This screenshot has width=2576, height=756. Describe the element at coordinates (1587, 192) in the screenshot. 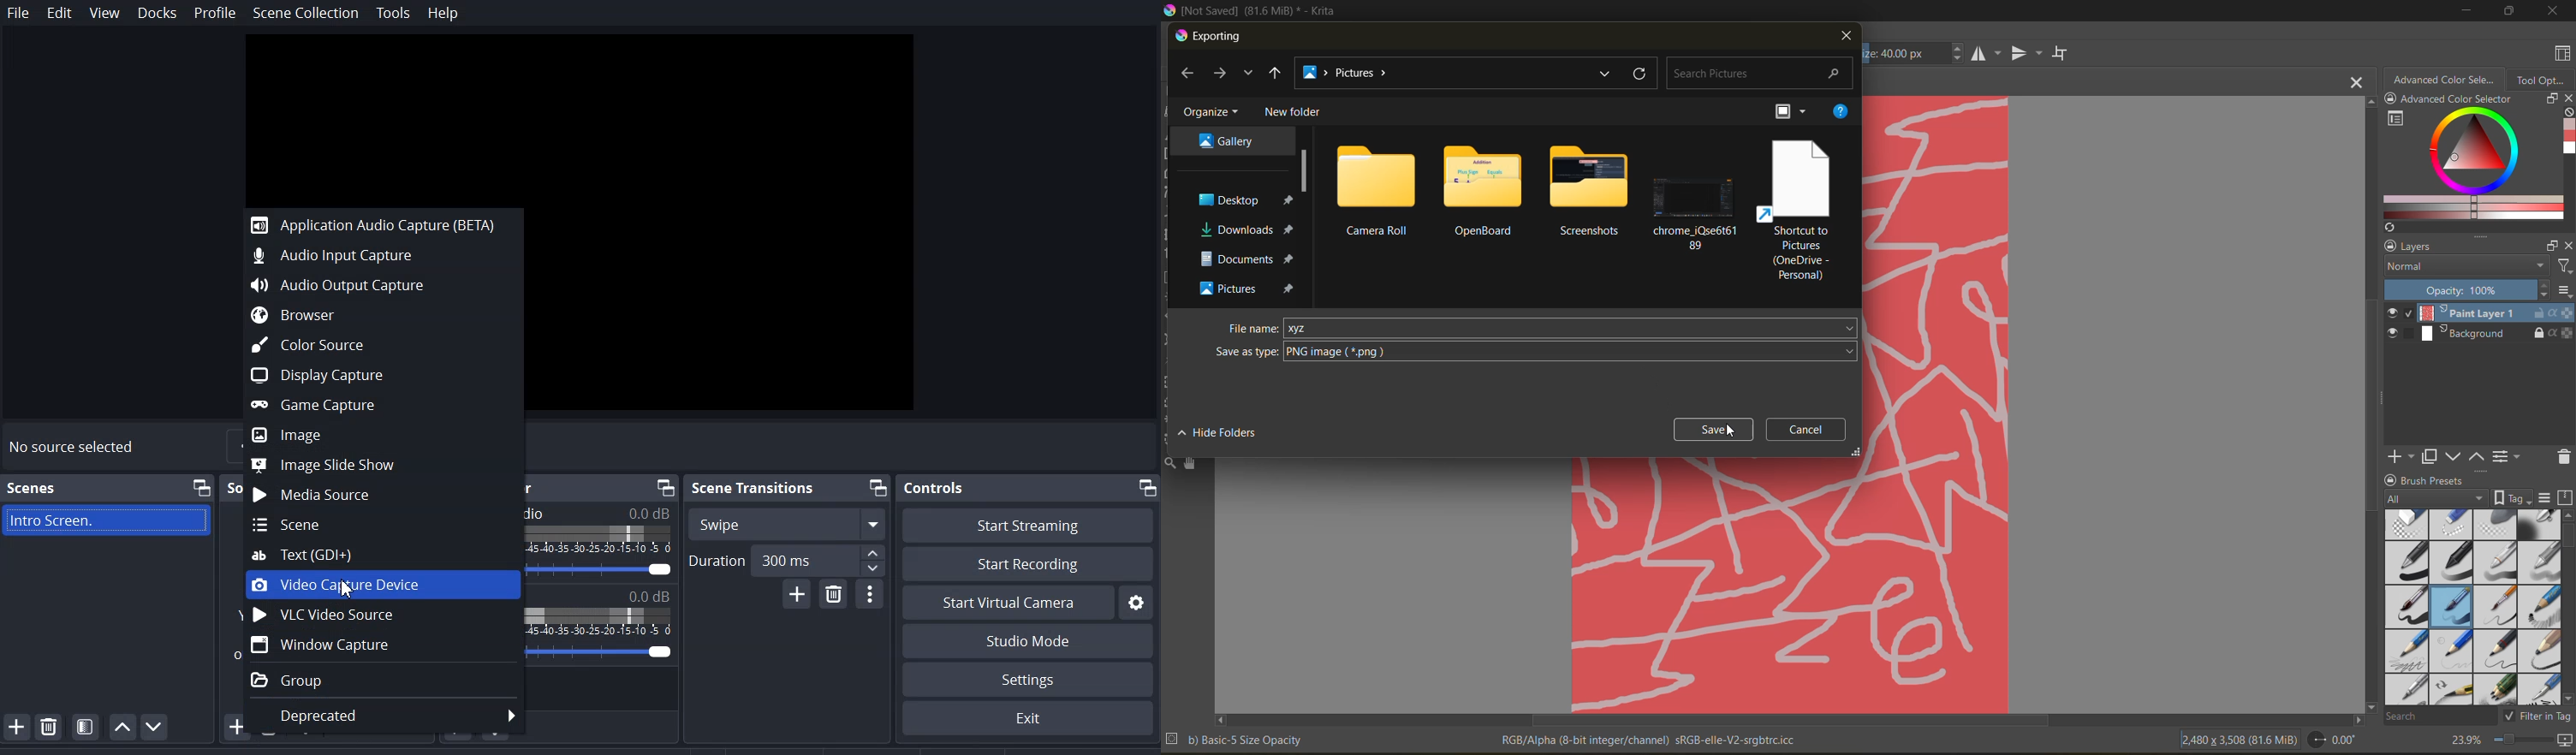

I see `folders` at that location.